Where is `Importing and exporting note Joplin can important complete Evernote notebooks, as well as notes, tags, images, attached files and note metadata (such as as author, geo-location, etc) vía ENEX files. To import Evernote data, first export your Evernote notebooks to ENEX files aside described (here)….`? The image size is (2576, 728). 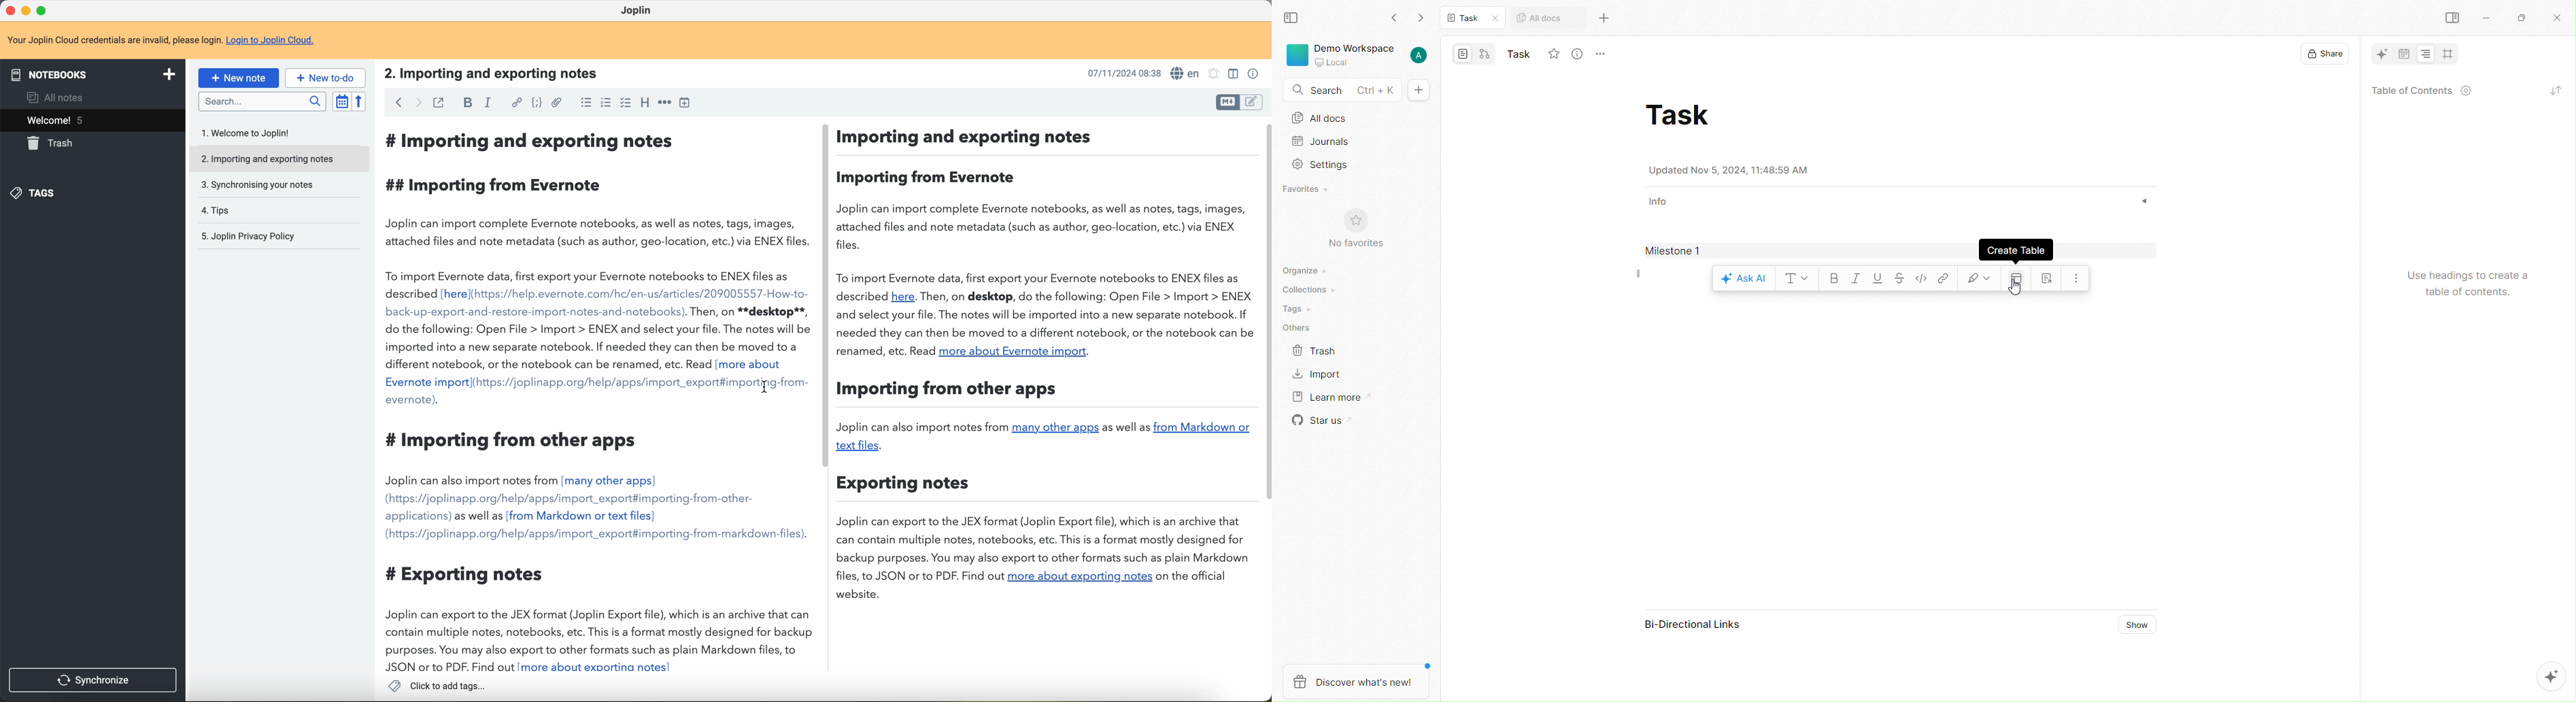
Importing and exporting note Joplin can important complete Evernote notebooks, as well as notes, tags, images, attached files and note metadata (such as as author, geo-location, etc) vía ENEX files. To import Evernote data, first export your Evernote notebooks to ENEX files aside described (here)…. is located at coordinates (886, 366).